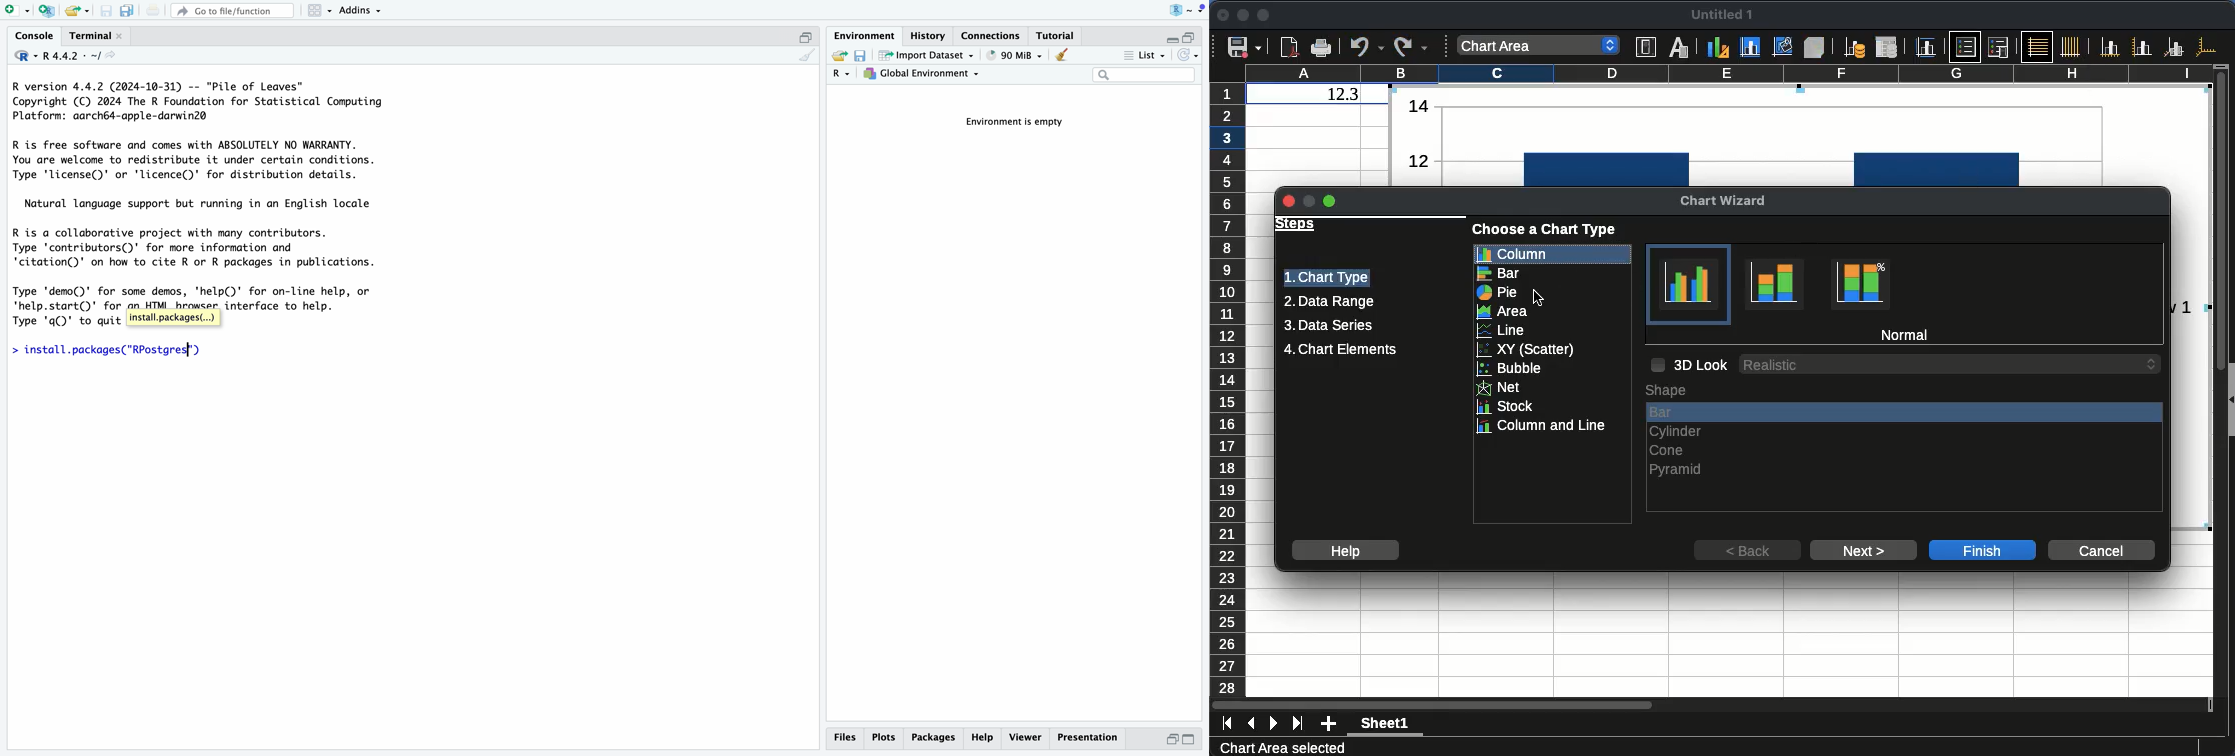 The width and height of the screenshot is (2240, 756). I want to click on save current document, so click(107, 10).